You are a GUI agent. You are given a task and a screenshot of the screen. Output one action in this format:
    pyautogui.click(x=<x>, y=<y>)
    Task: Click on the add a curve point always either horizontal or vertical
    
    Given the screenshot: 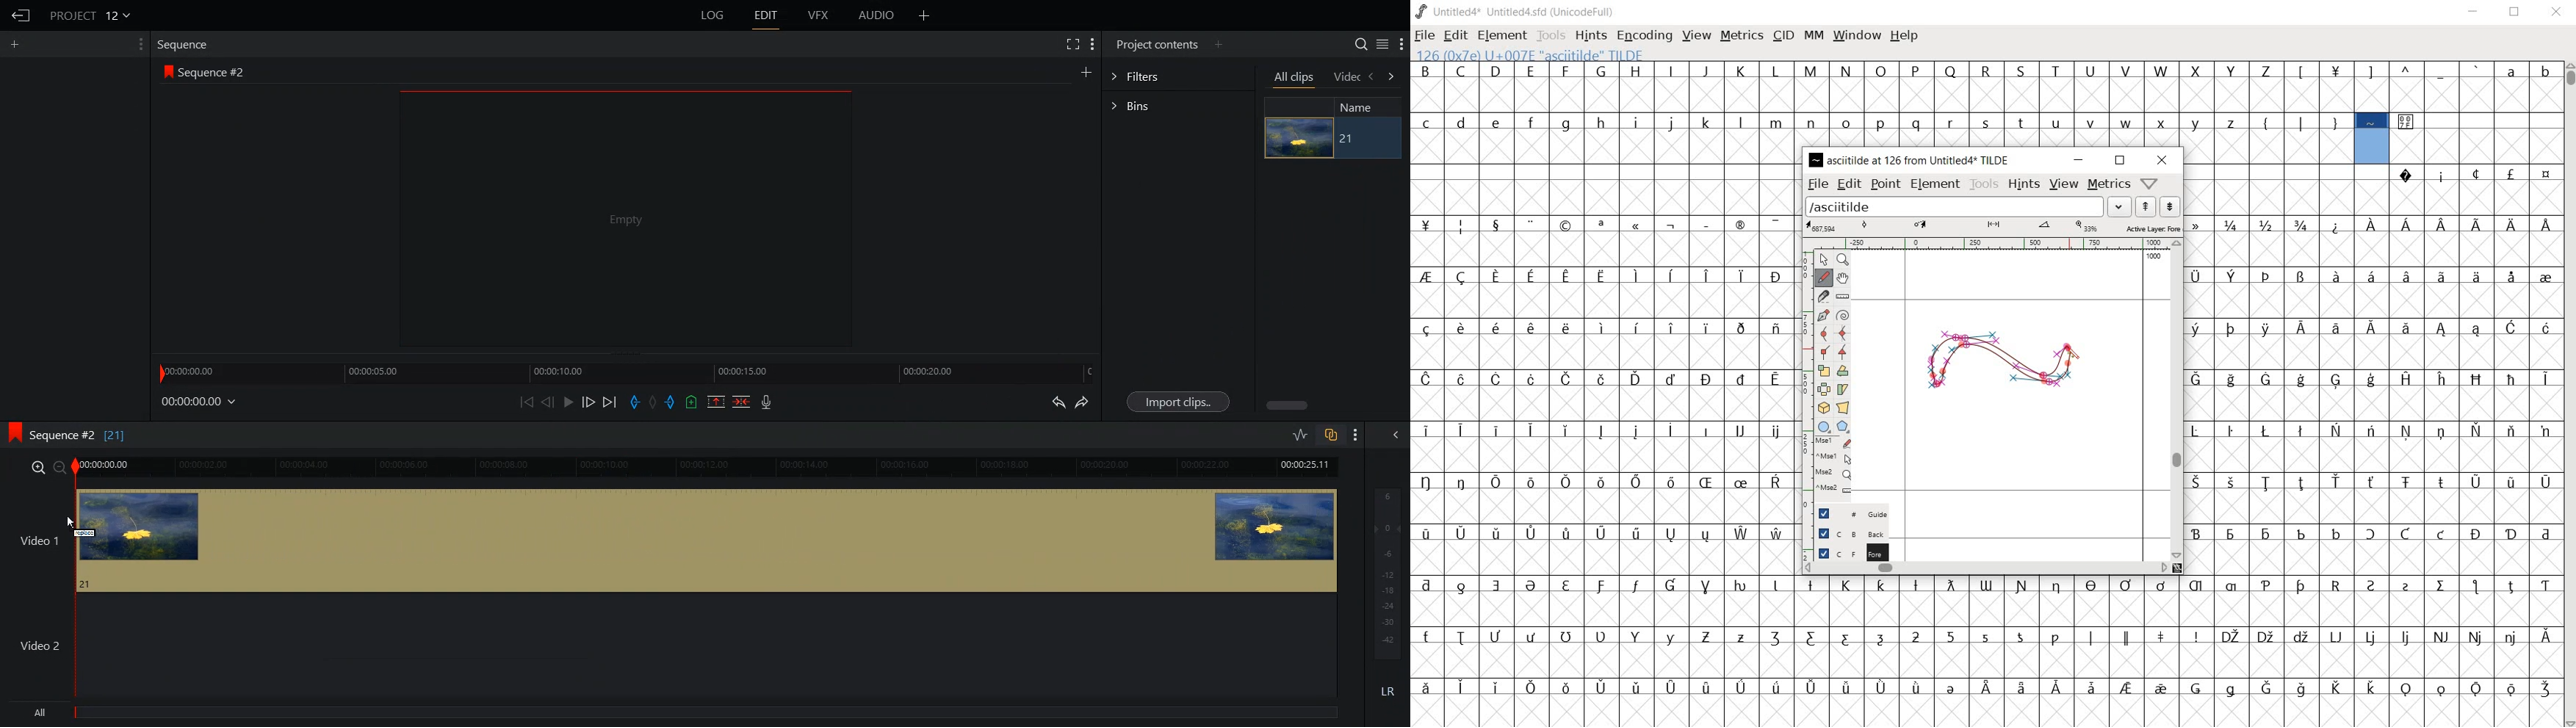 What is the action you would take?
    pyautogui.click(x=1843, y=334)
    